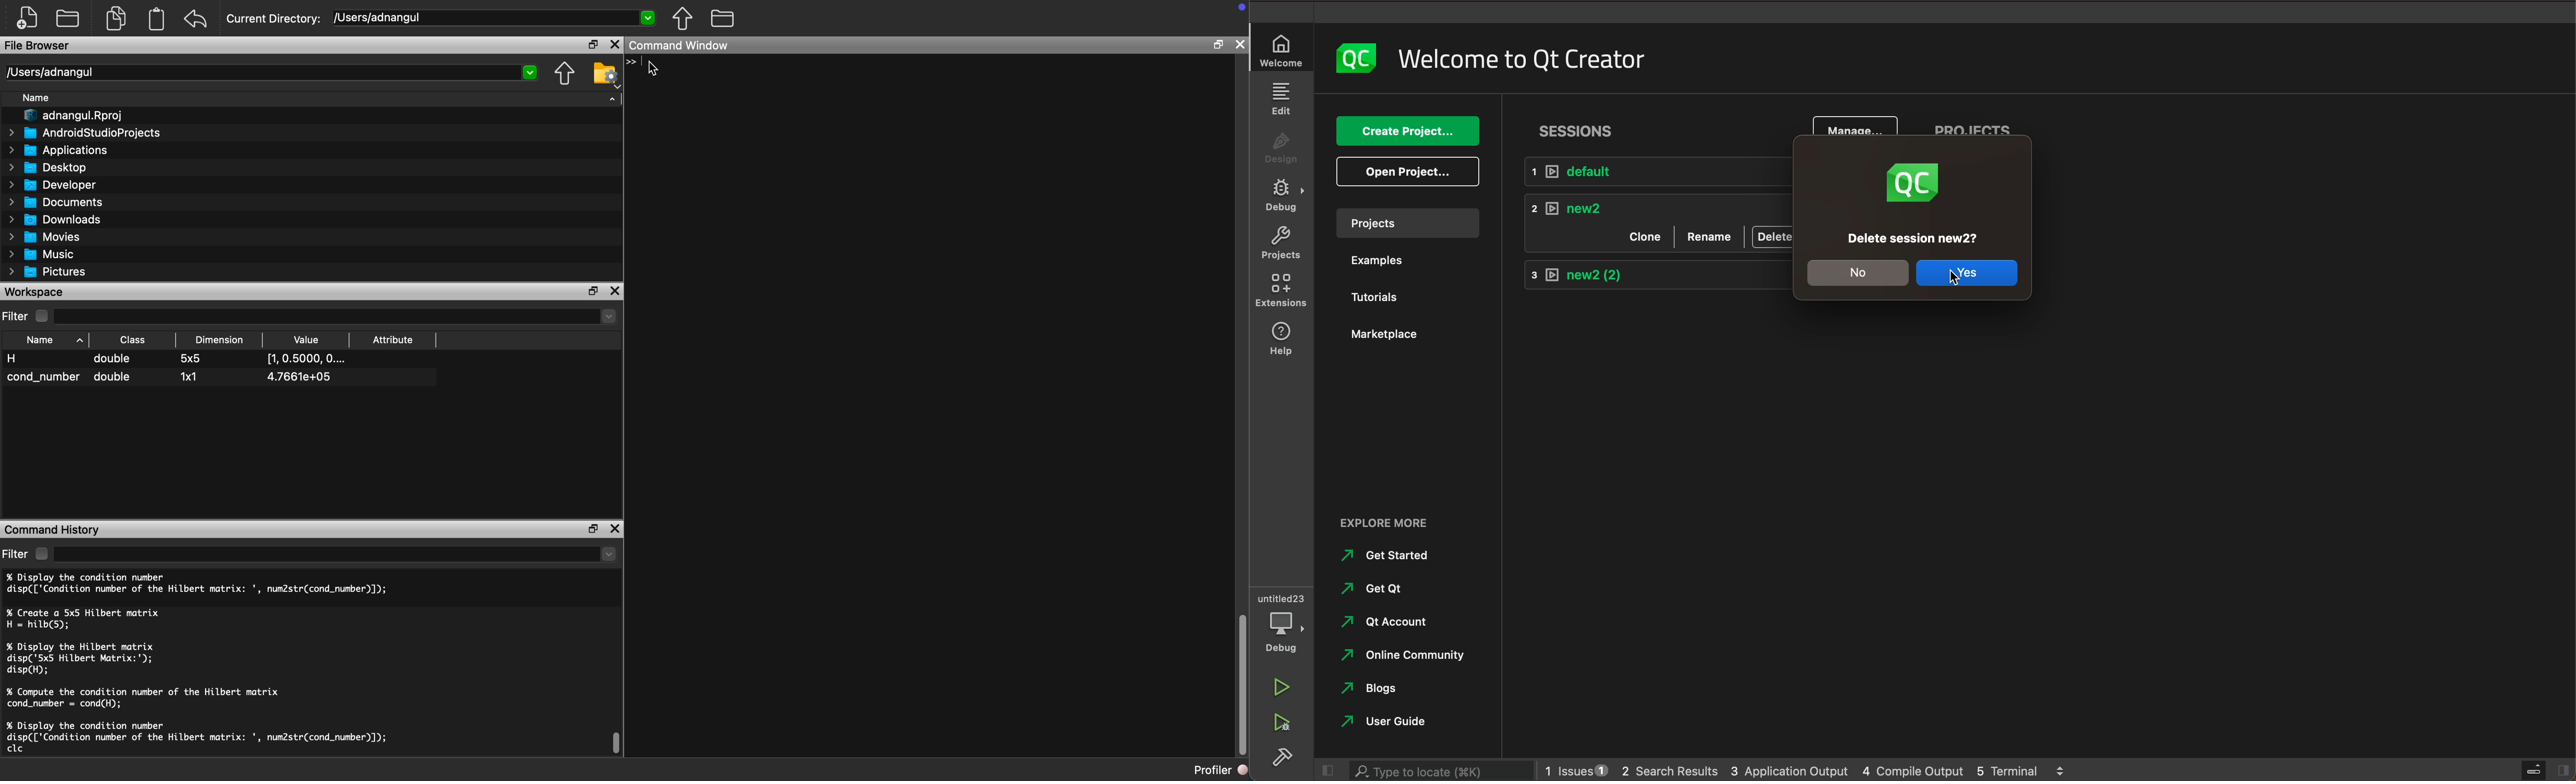 This screenshot has height=784, width=2576. I want to click on tutorials, so click(1396, 297).